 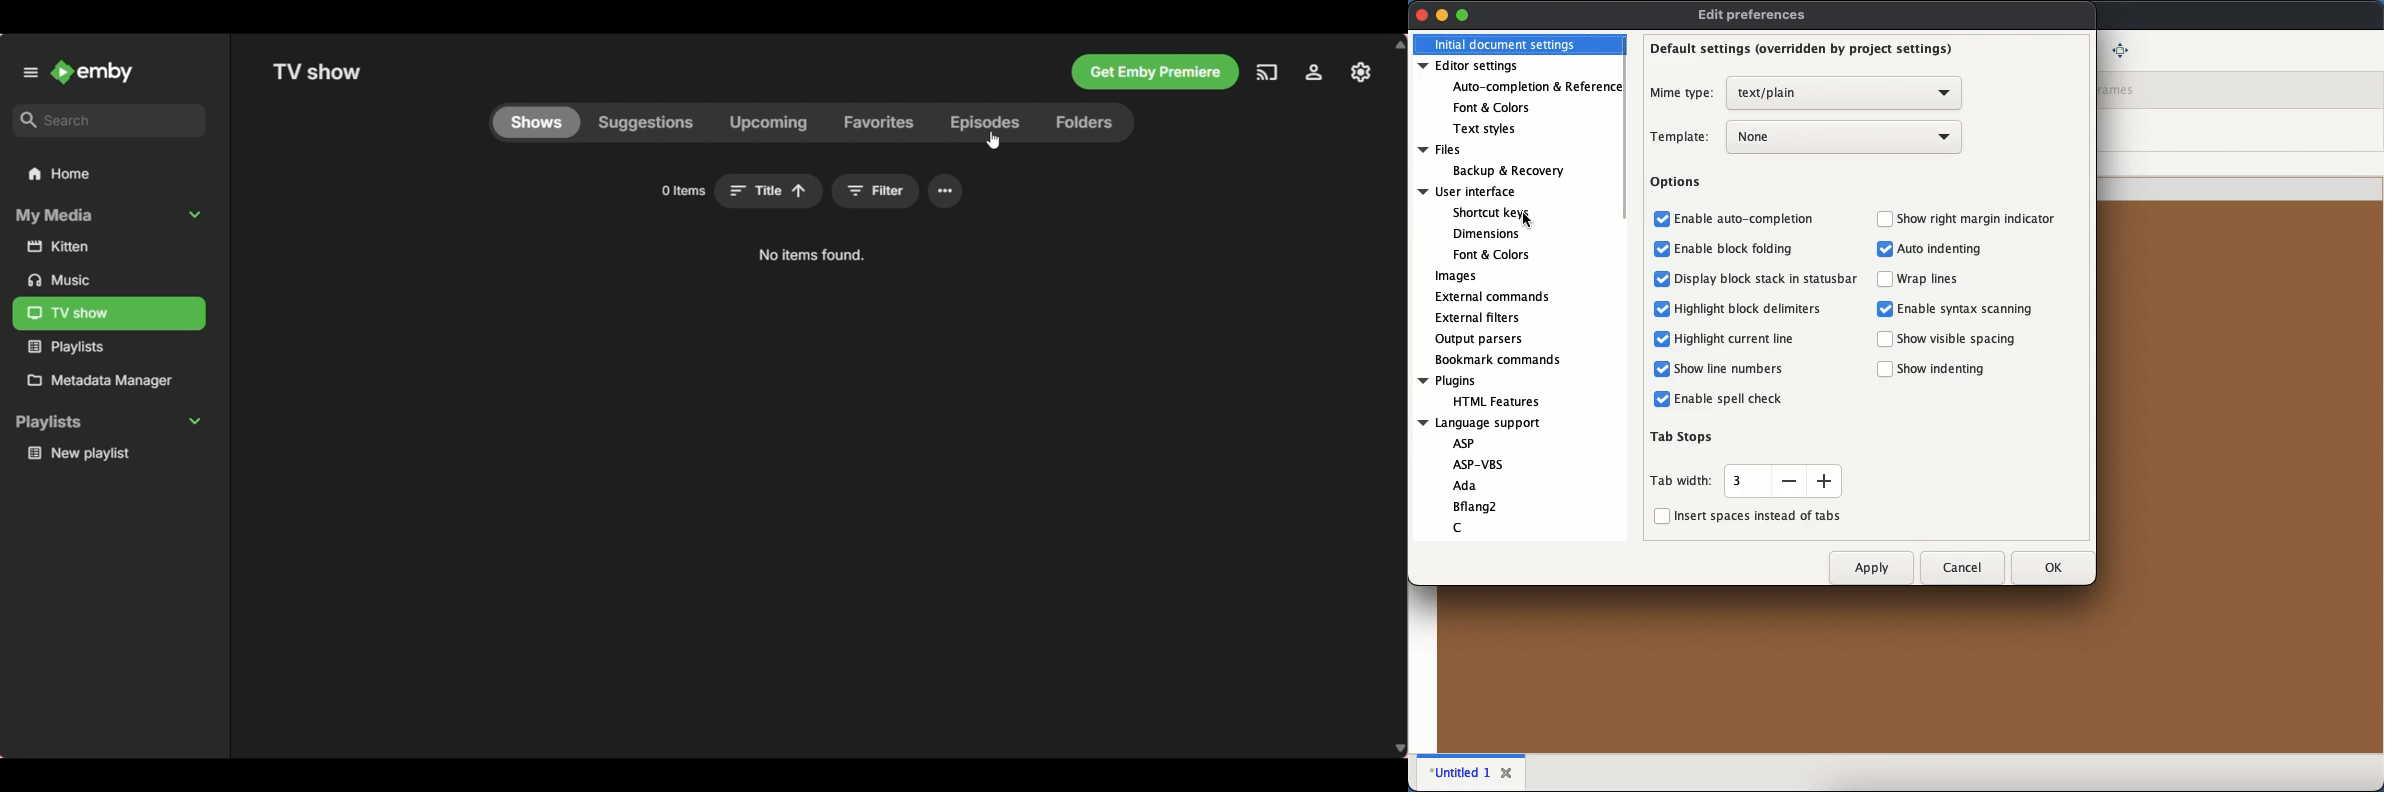 I want to click on 'ASP-VBS, so click(x=1477, y=465).